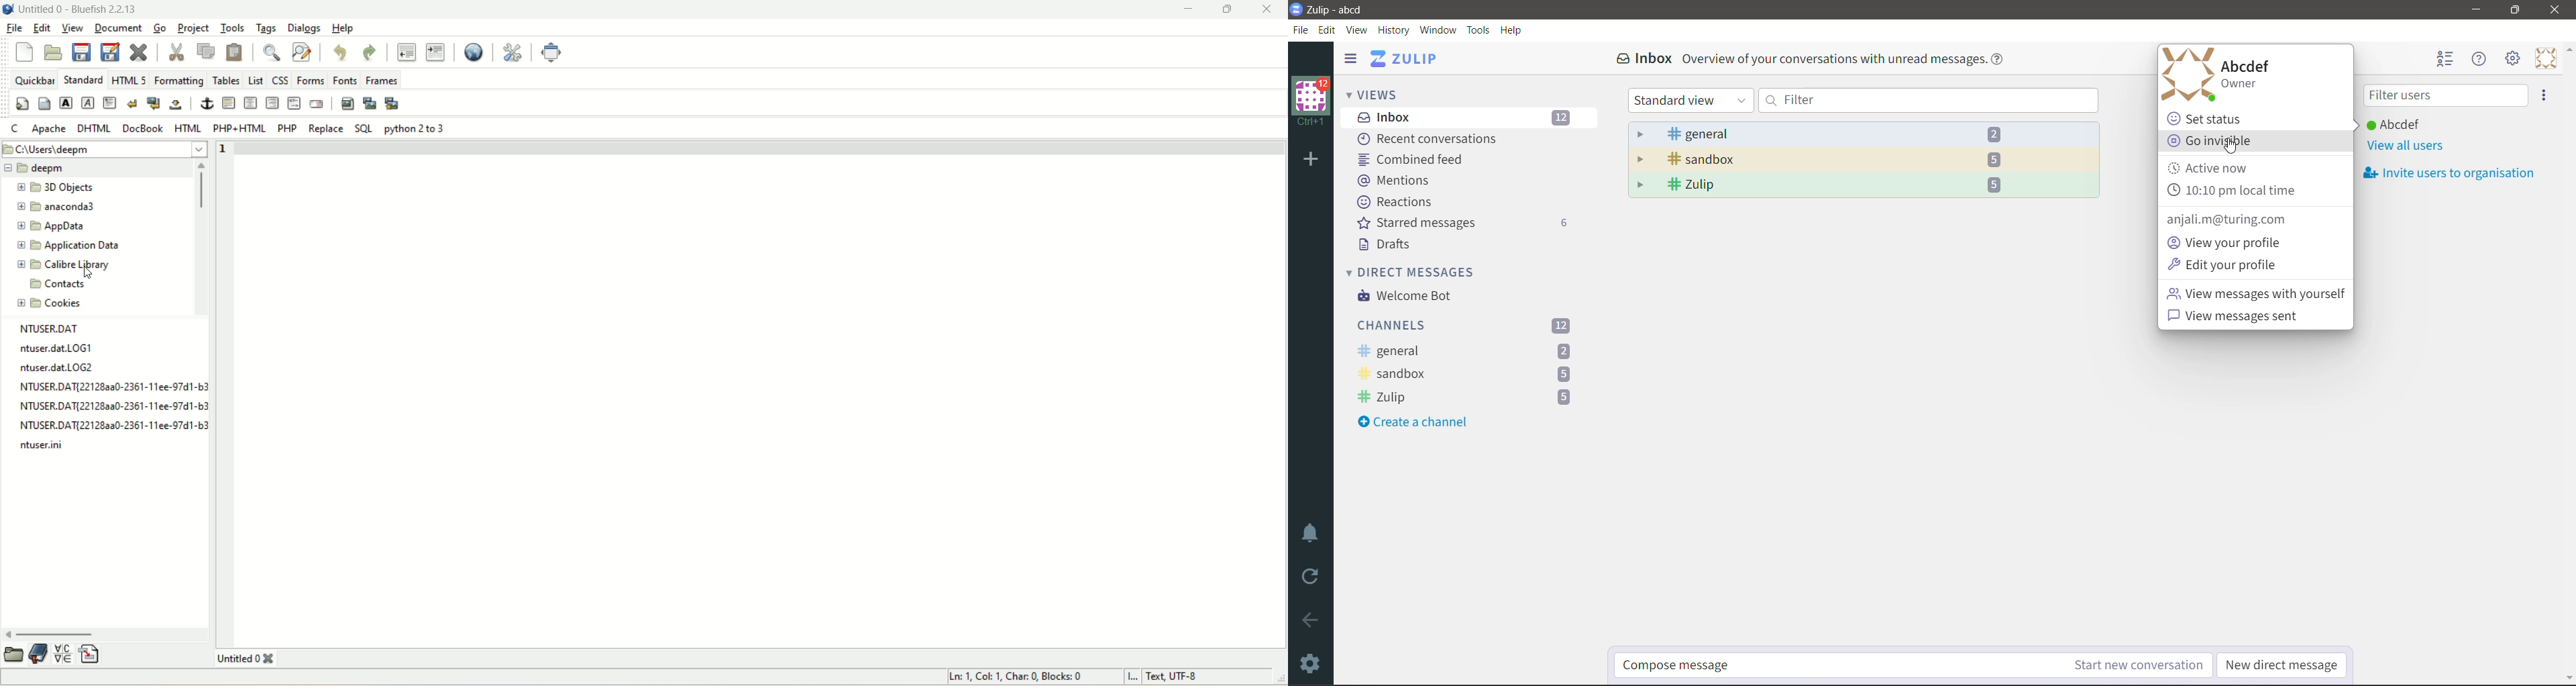 This screenshot has width=2576, height=700. I want to click on View, so click(1358, 29).